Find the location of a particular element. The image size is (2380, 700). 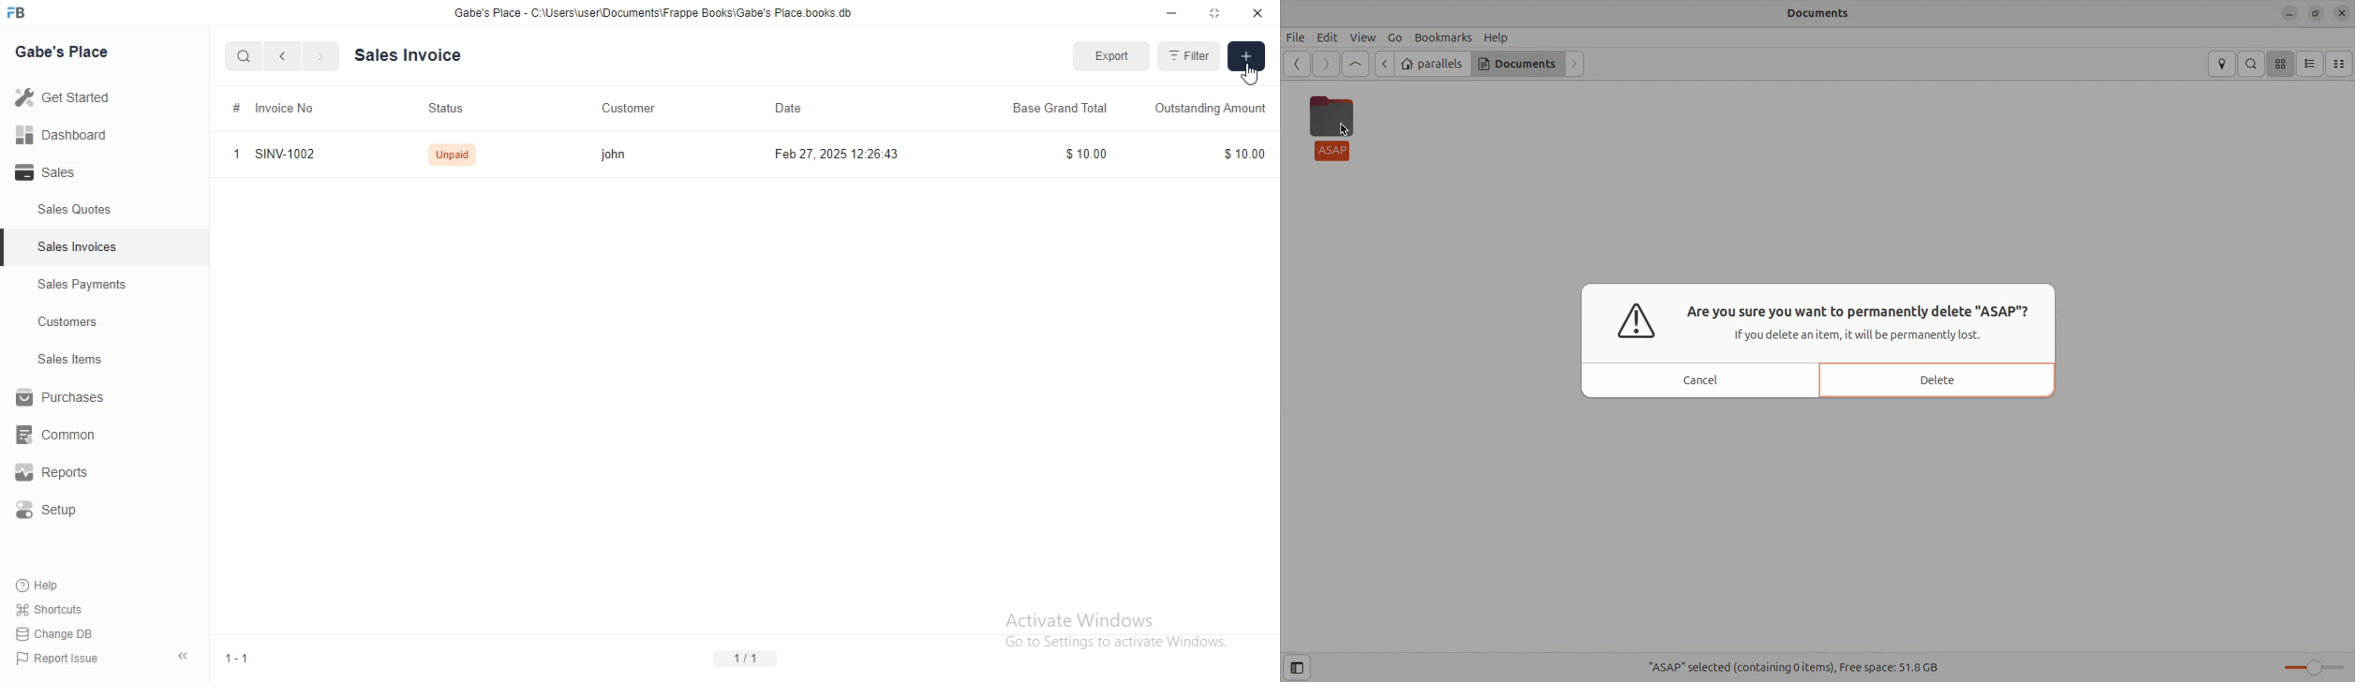

Base Grand Total is located at coordinates (1066, 110).